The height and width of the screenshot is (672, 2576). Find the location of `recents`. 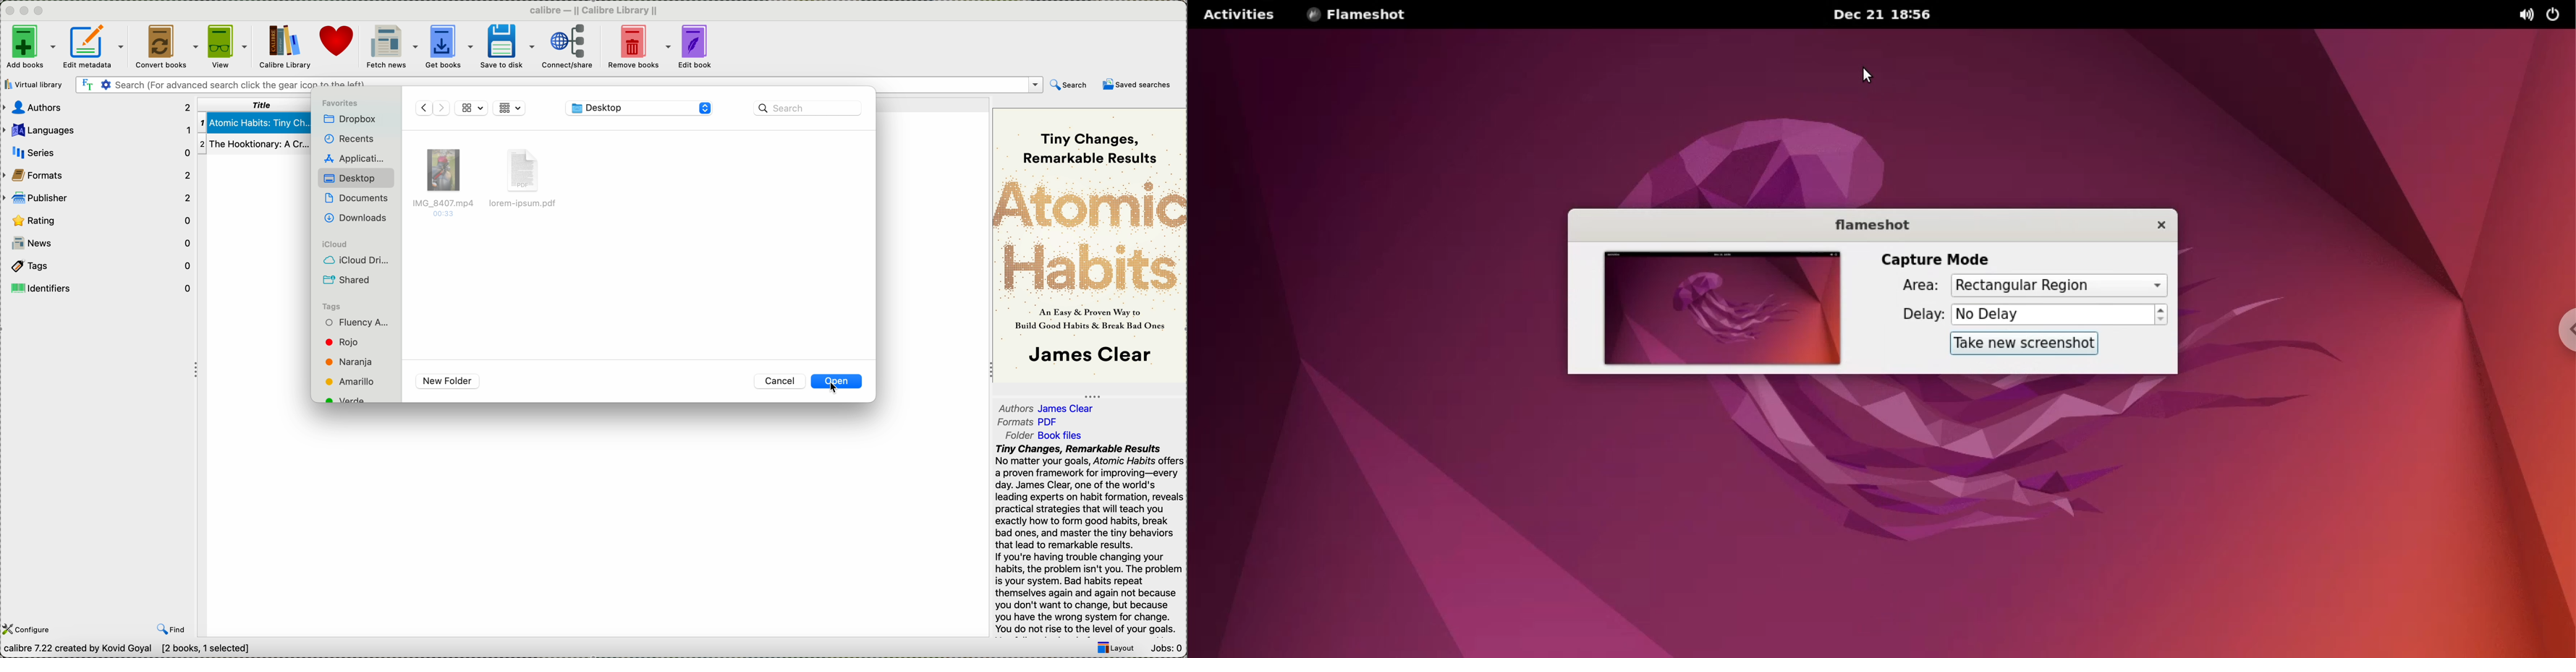

recents is located at coordinates (349, 139).